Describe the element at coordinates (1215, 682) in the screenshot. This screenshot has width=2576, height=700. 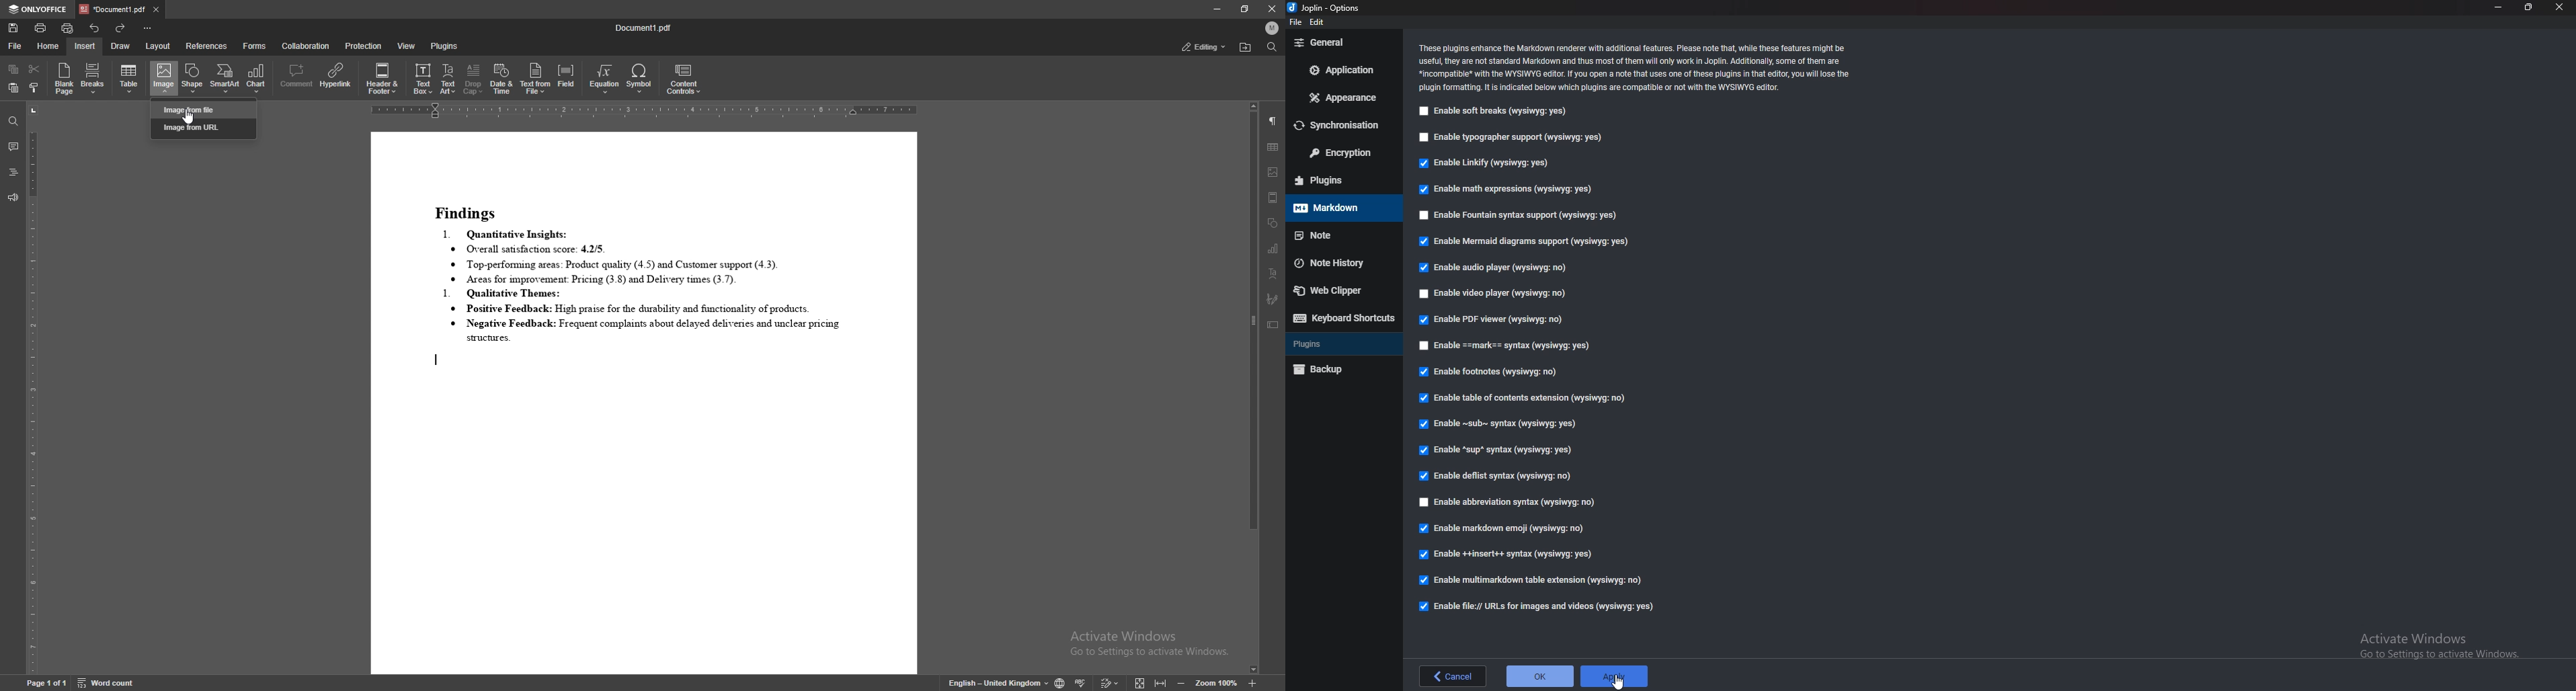
I see `zoom percentage` at that location.